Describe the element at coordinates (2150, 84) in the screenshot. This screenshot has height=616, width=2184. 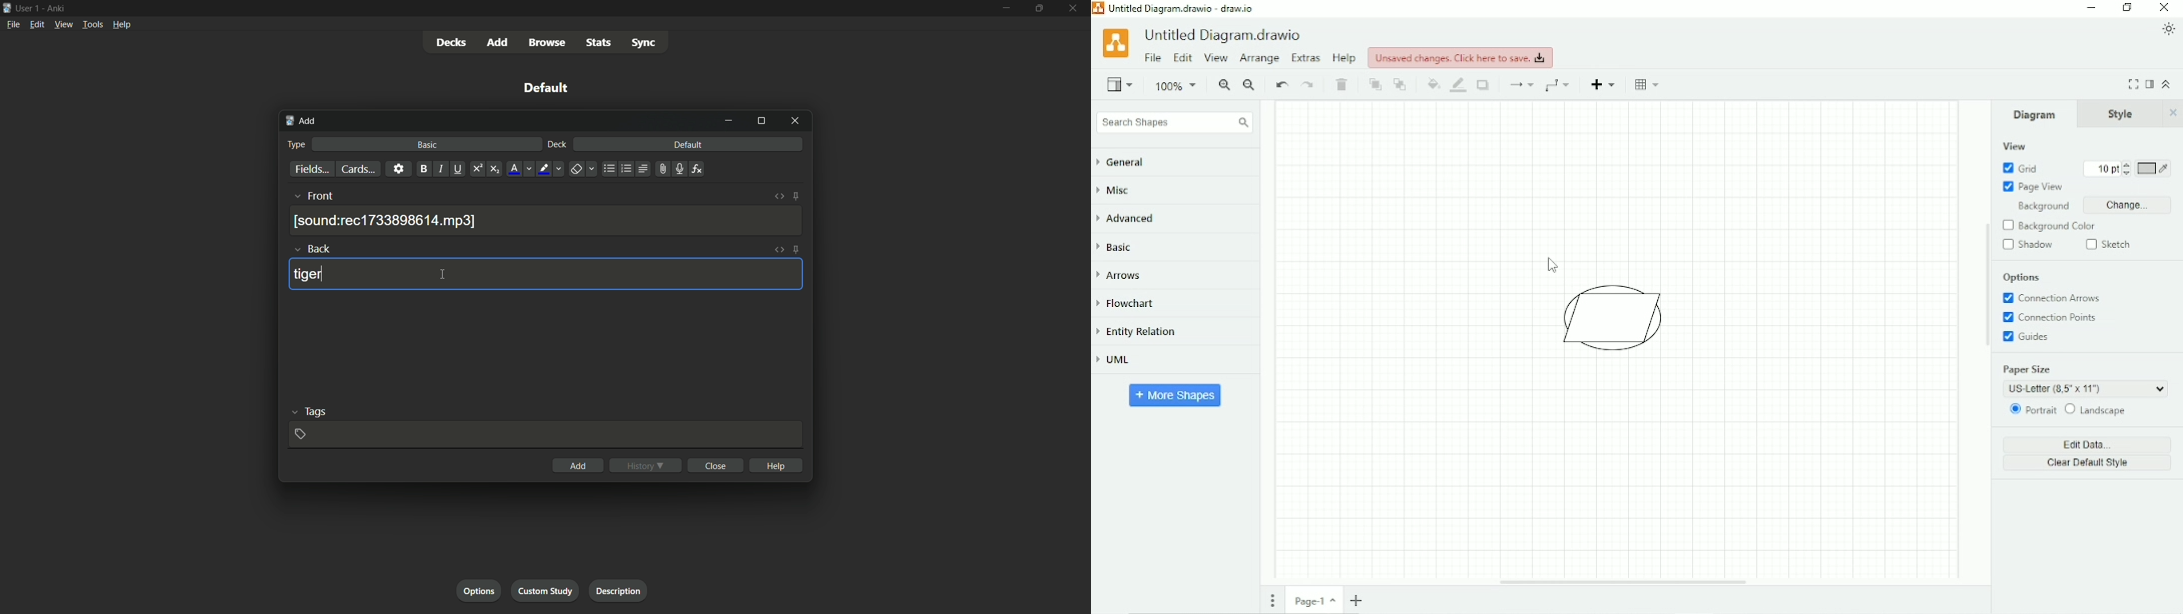
I see `Format` at that location.